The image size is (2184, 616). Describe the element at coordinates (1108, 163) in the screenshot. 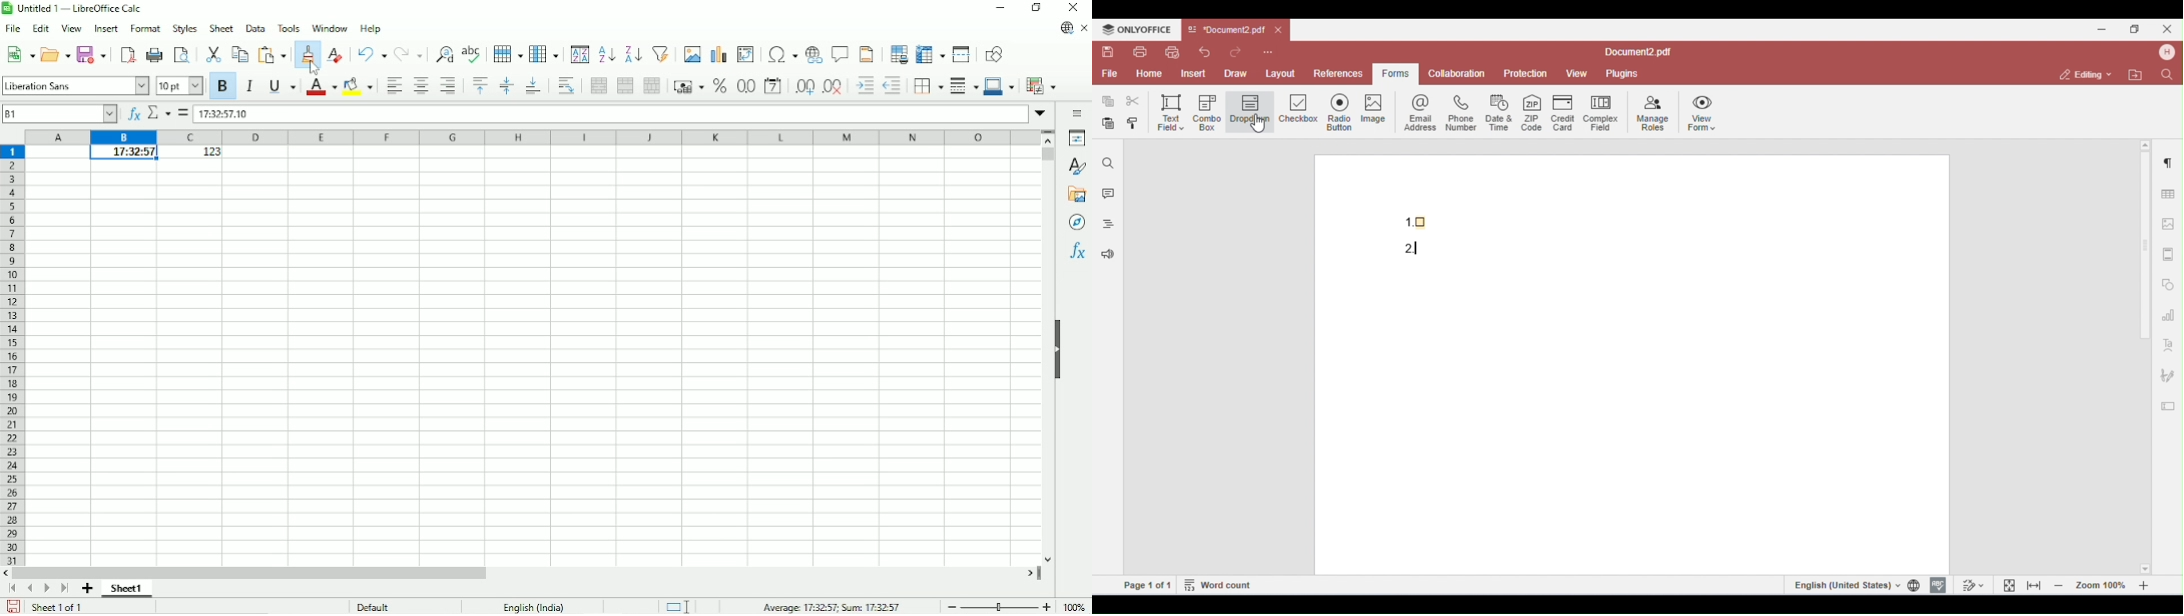

I see `find` at that location.